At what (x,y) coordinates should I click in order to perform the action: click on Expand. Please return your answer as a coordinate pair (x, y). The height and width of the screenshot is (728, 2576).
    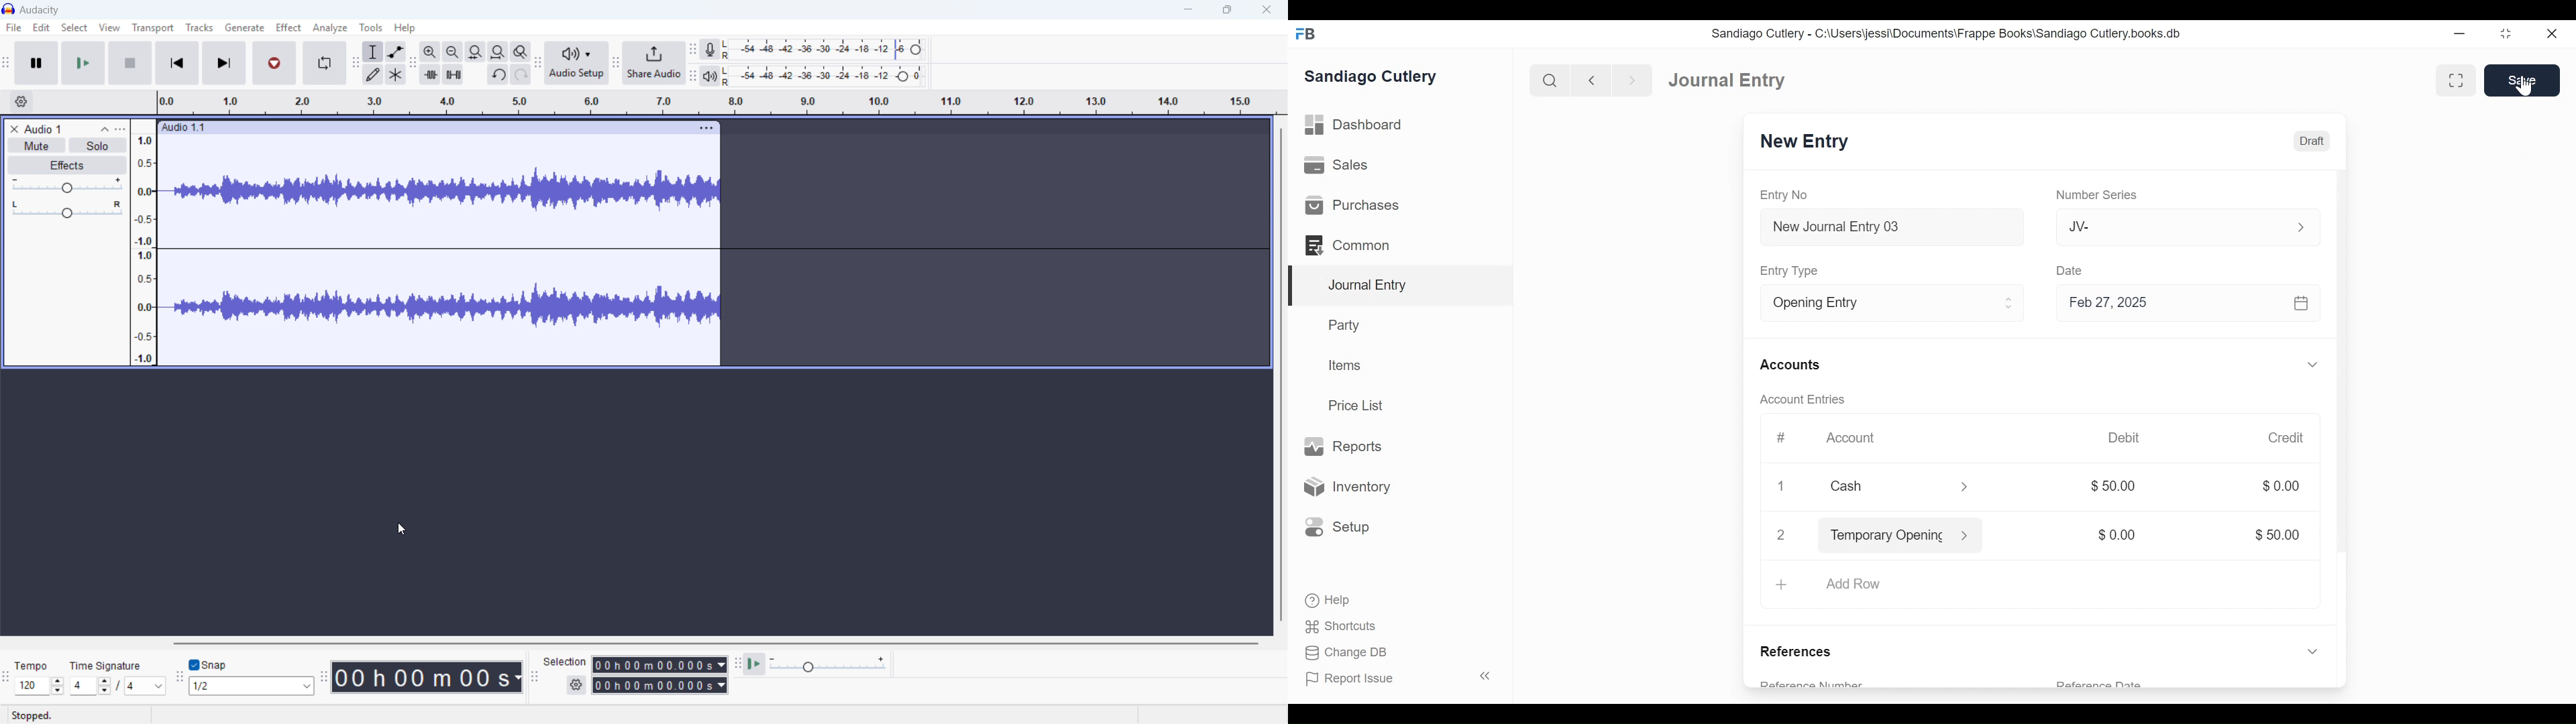
    Looking at the image, I should click on (2299, 227).